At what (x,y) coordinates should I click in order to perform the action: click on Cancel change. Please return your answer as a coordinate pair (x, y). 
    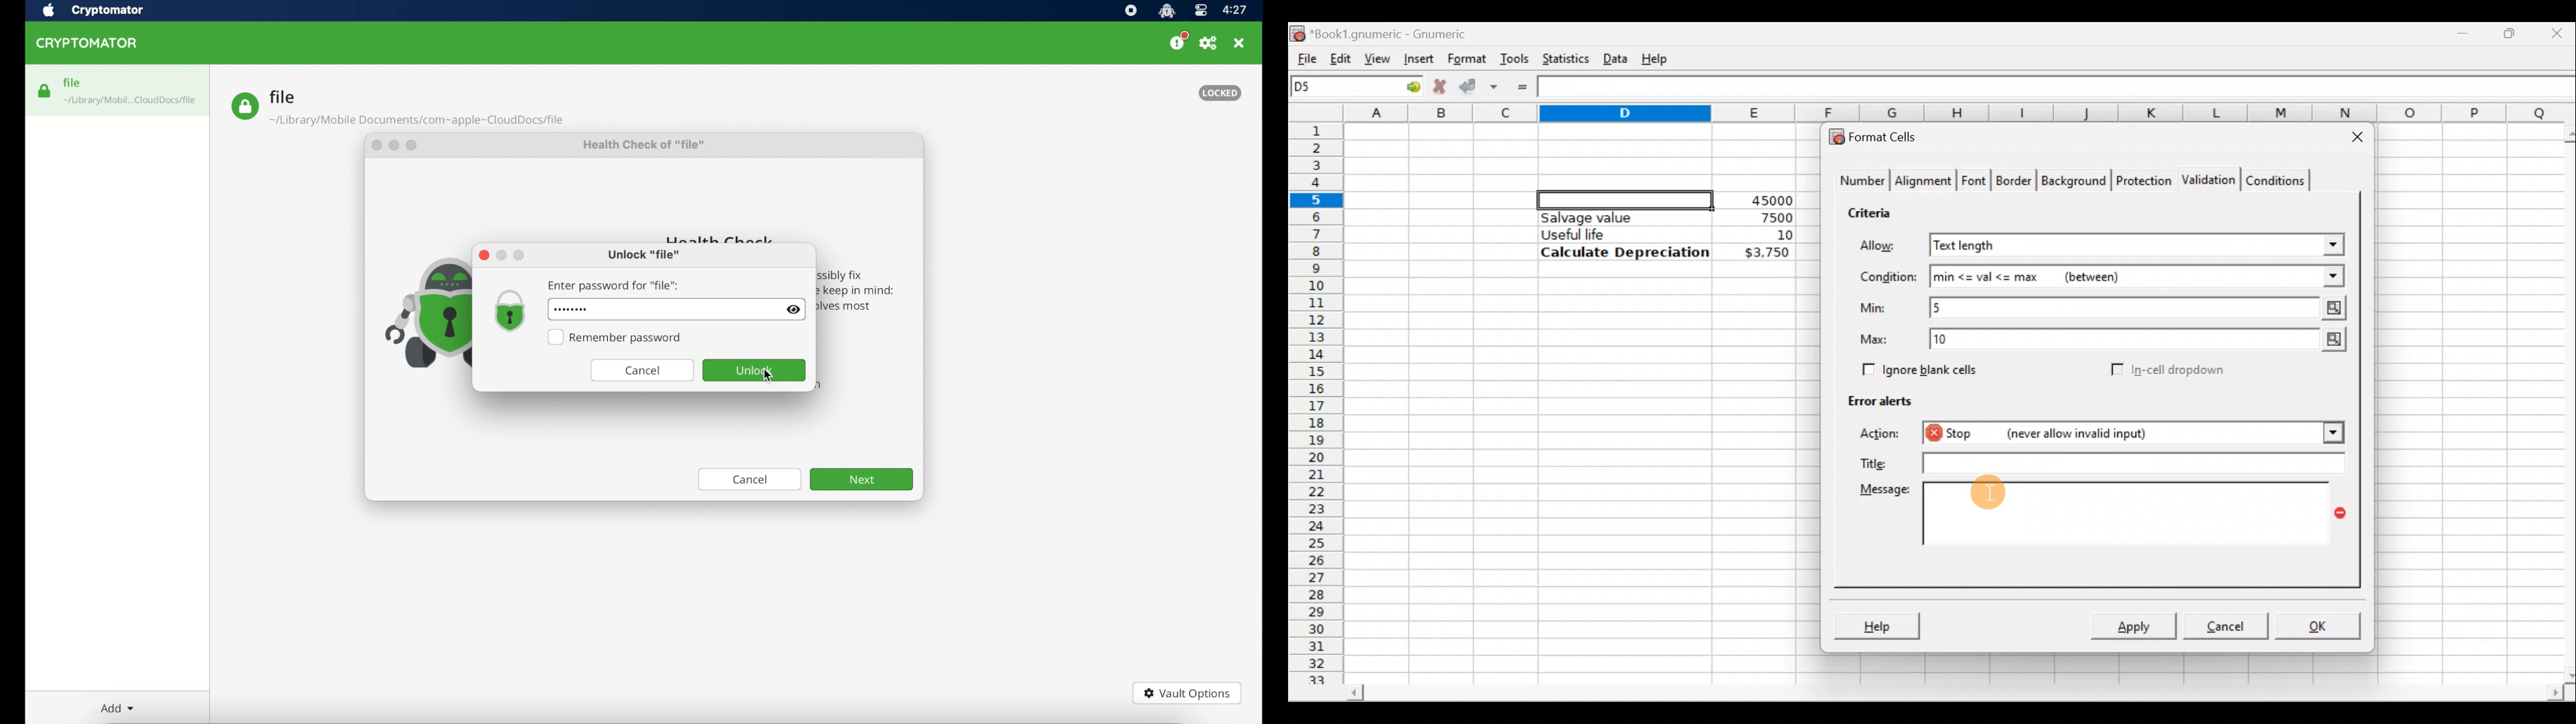
    Looking at the image, I should click on (1438, 84).